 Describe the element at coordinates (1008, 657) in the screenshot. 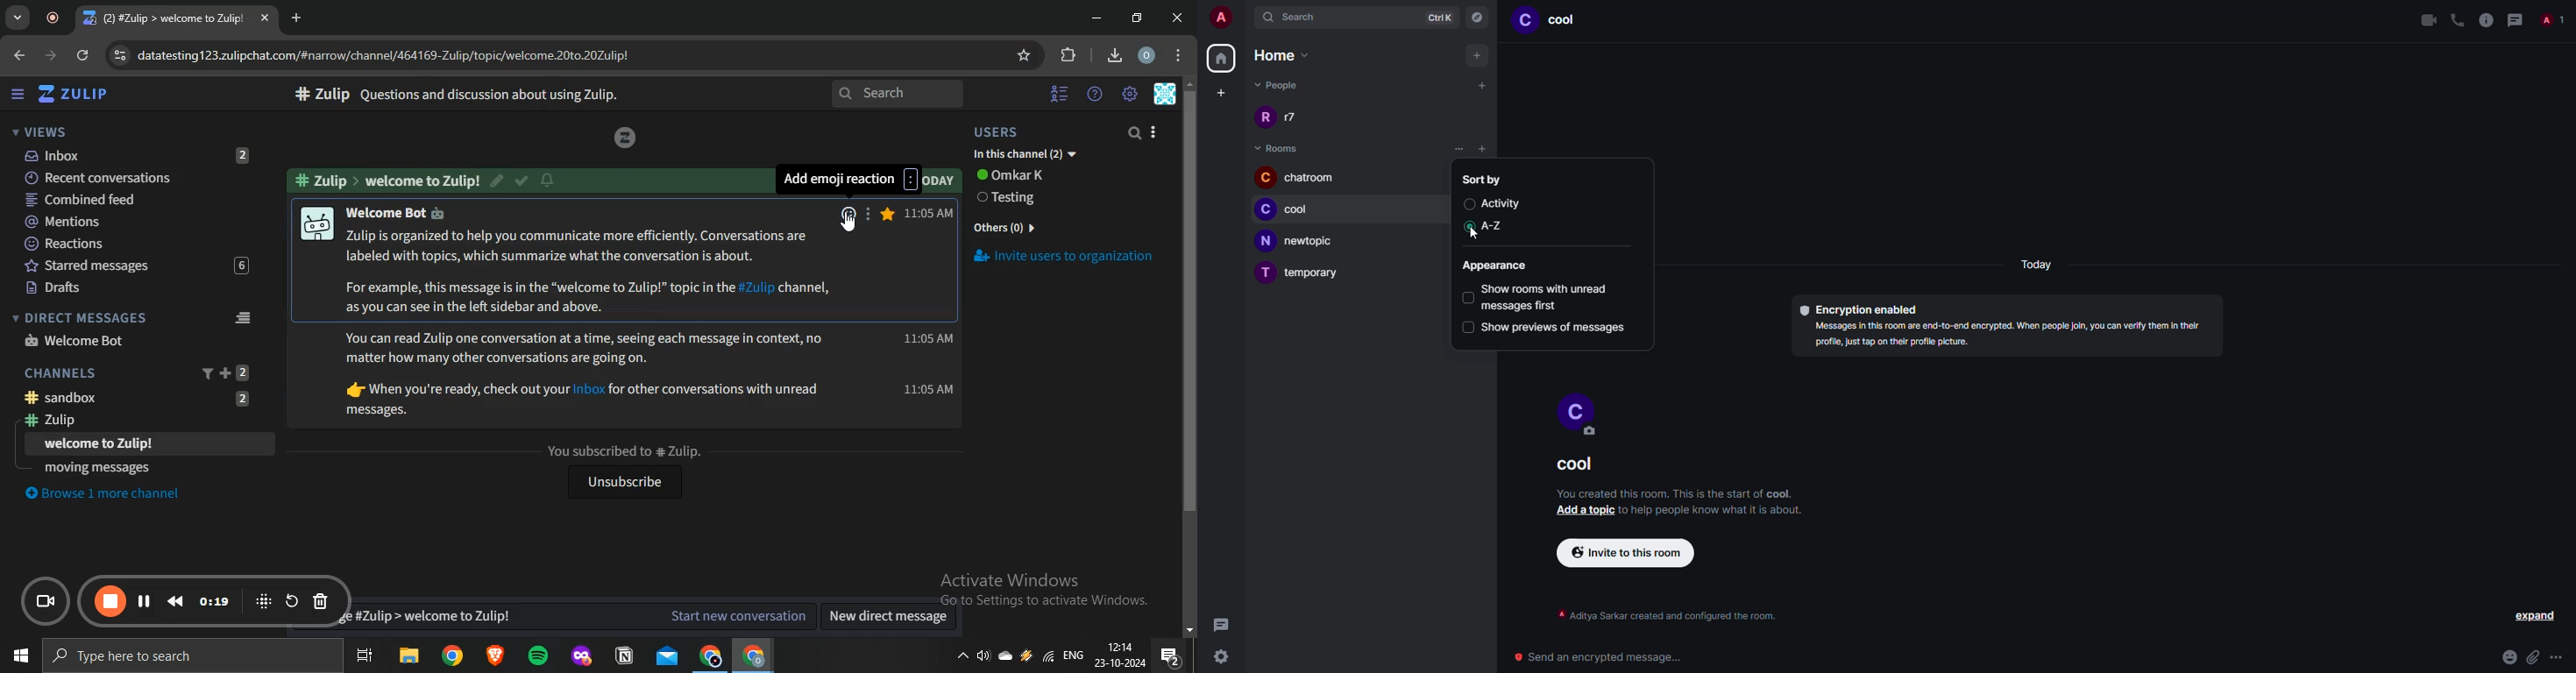

I see `onedrive` at that location.